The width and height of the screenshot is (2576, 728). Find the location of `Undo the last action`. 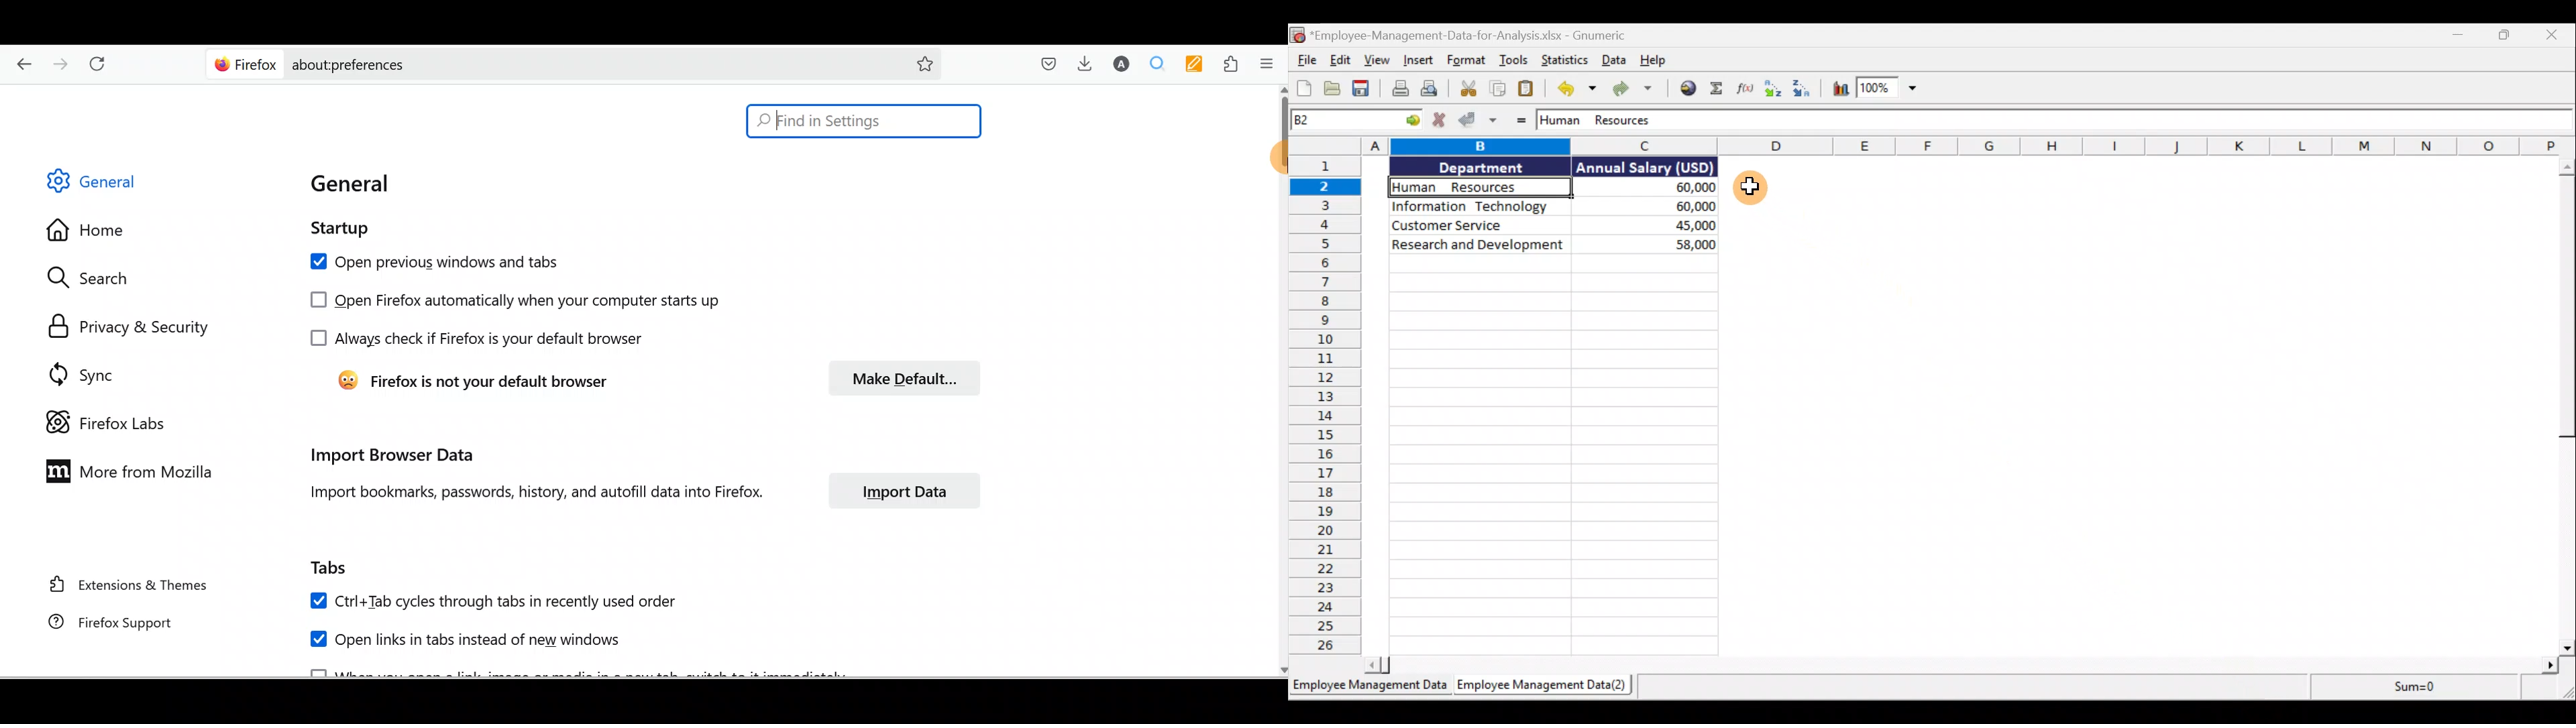

Undo the last action is located at coordinates (1578, 90).